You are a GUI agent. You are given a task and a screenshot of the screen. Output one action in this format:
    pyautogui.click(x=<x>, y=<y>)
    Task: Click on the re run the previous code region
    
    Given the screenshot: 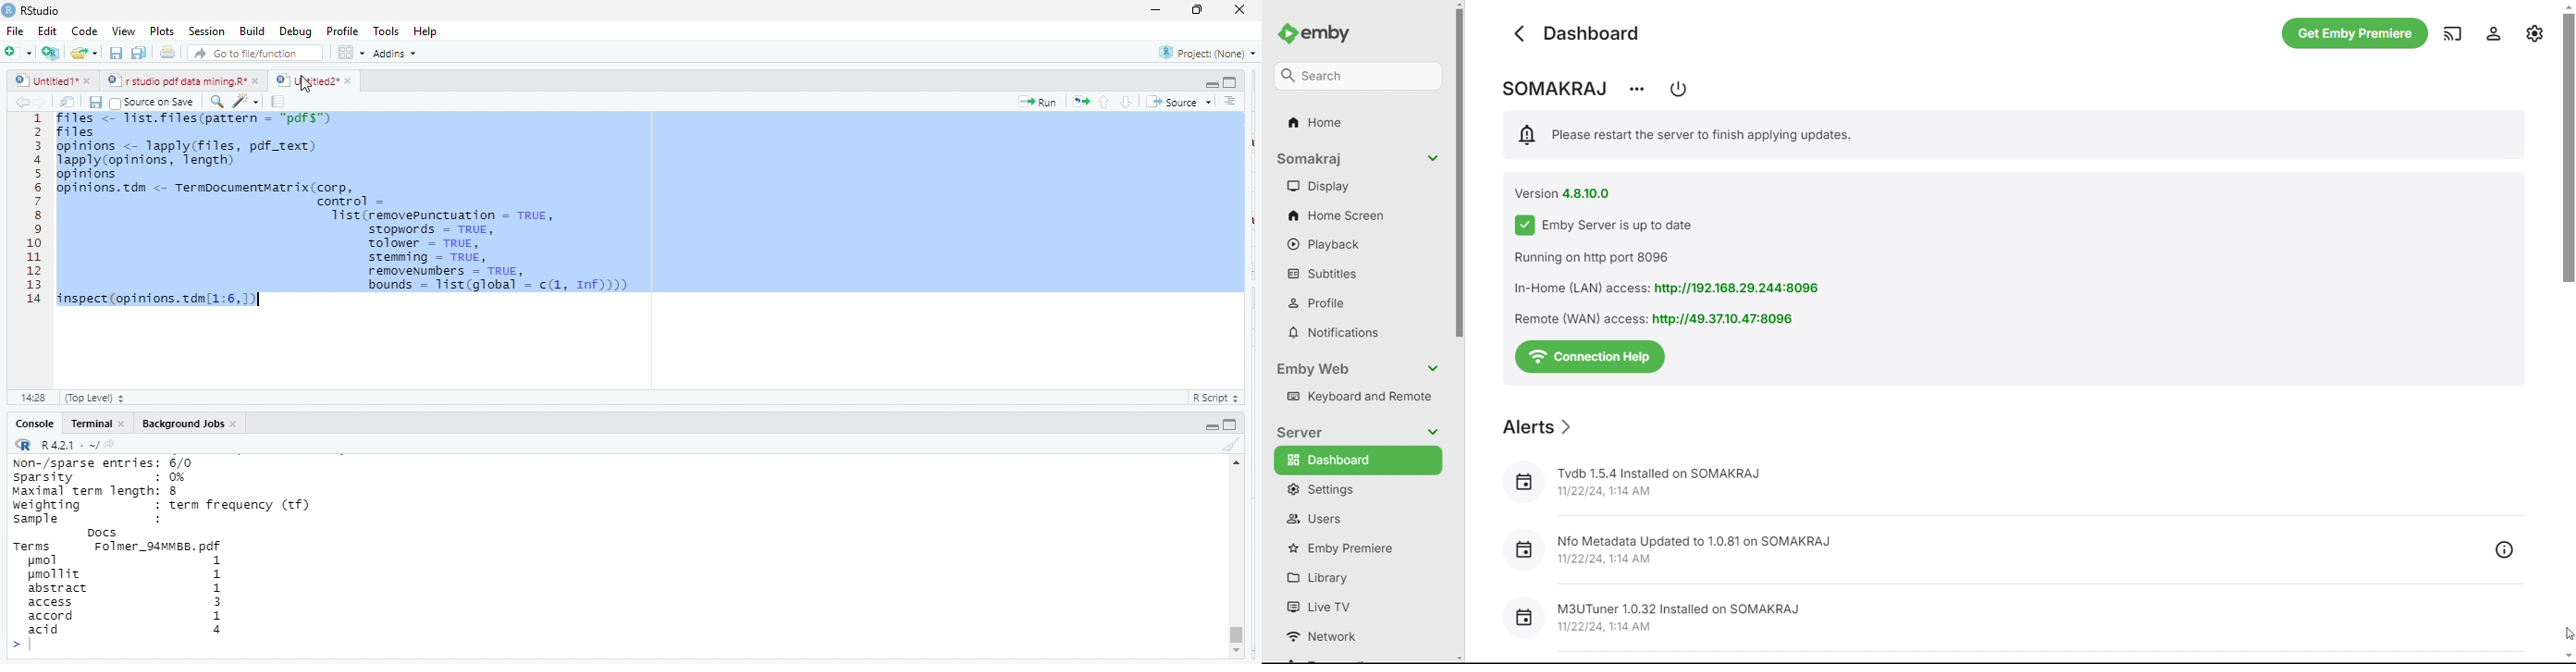 What is the action you would take?
    pyautogui.click(x=1078, y=101)
    